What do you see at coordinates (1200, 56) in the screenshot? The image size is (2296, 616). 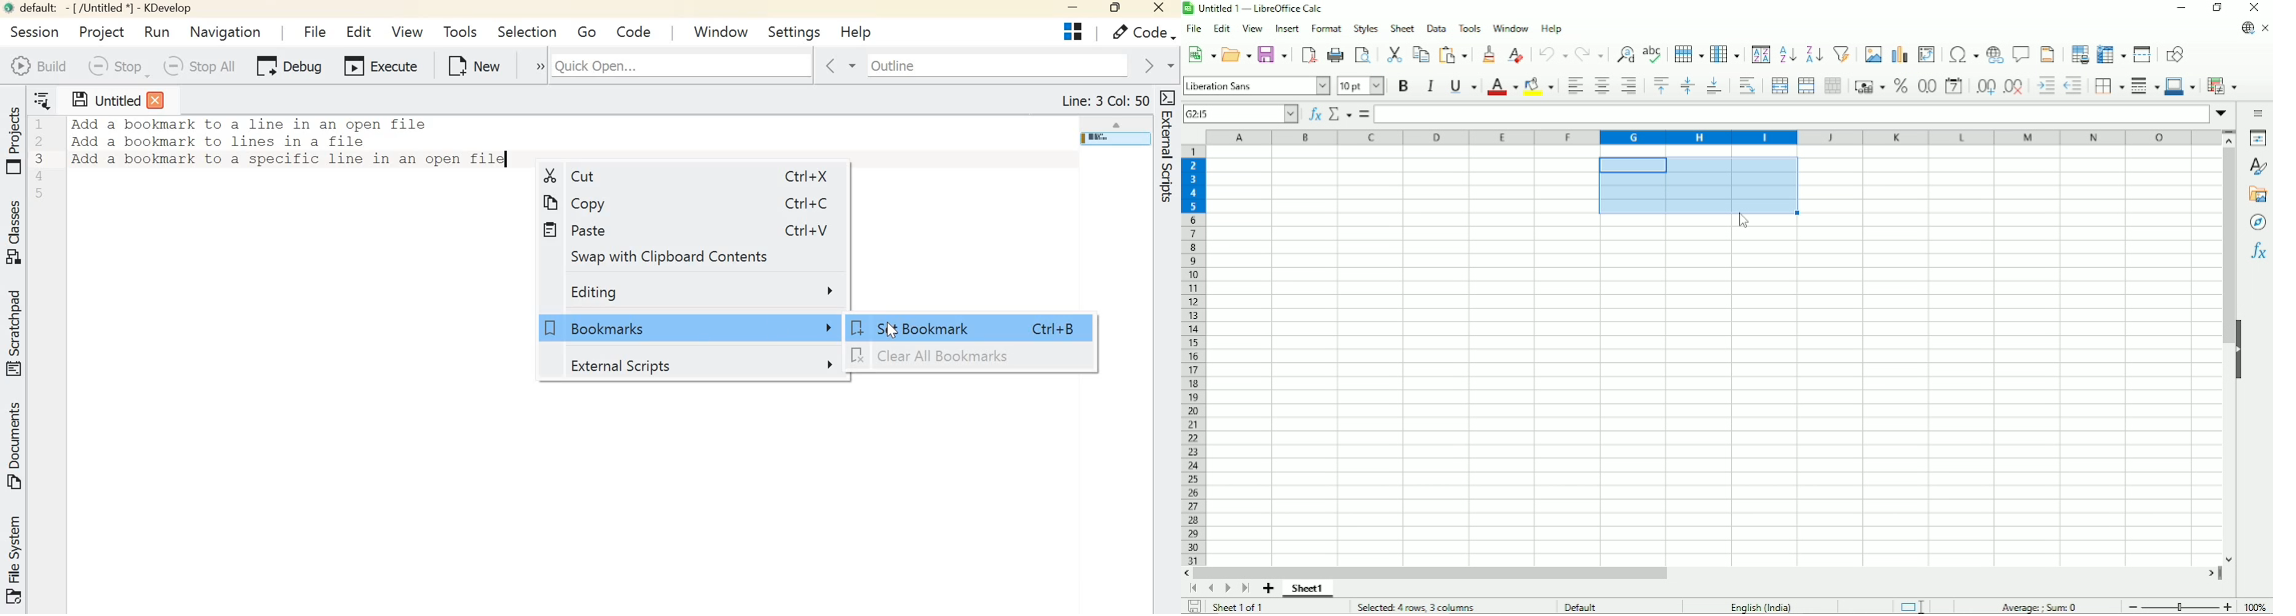 I see `New` at bounding box center [1200, 56].